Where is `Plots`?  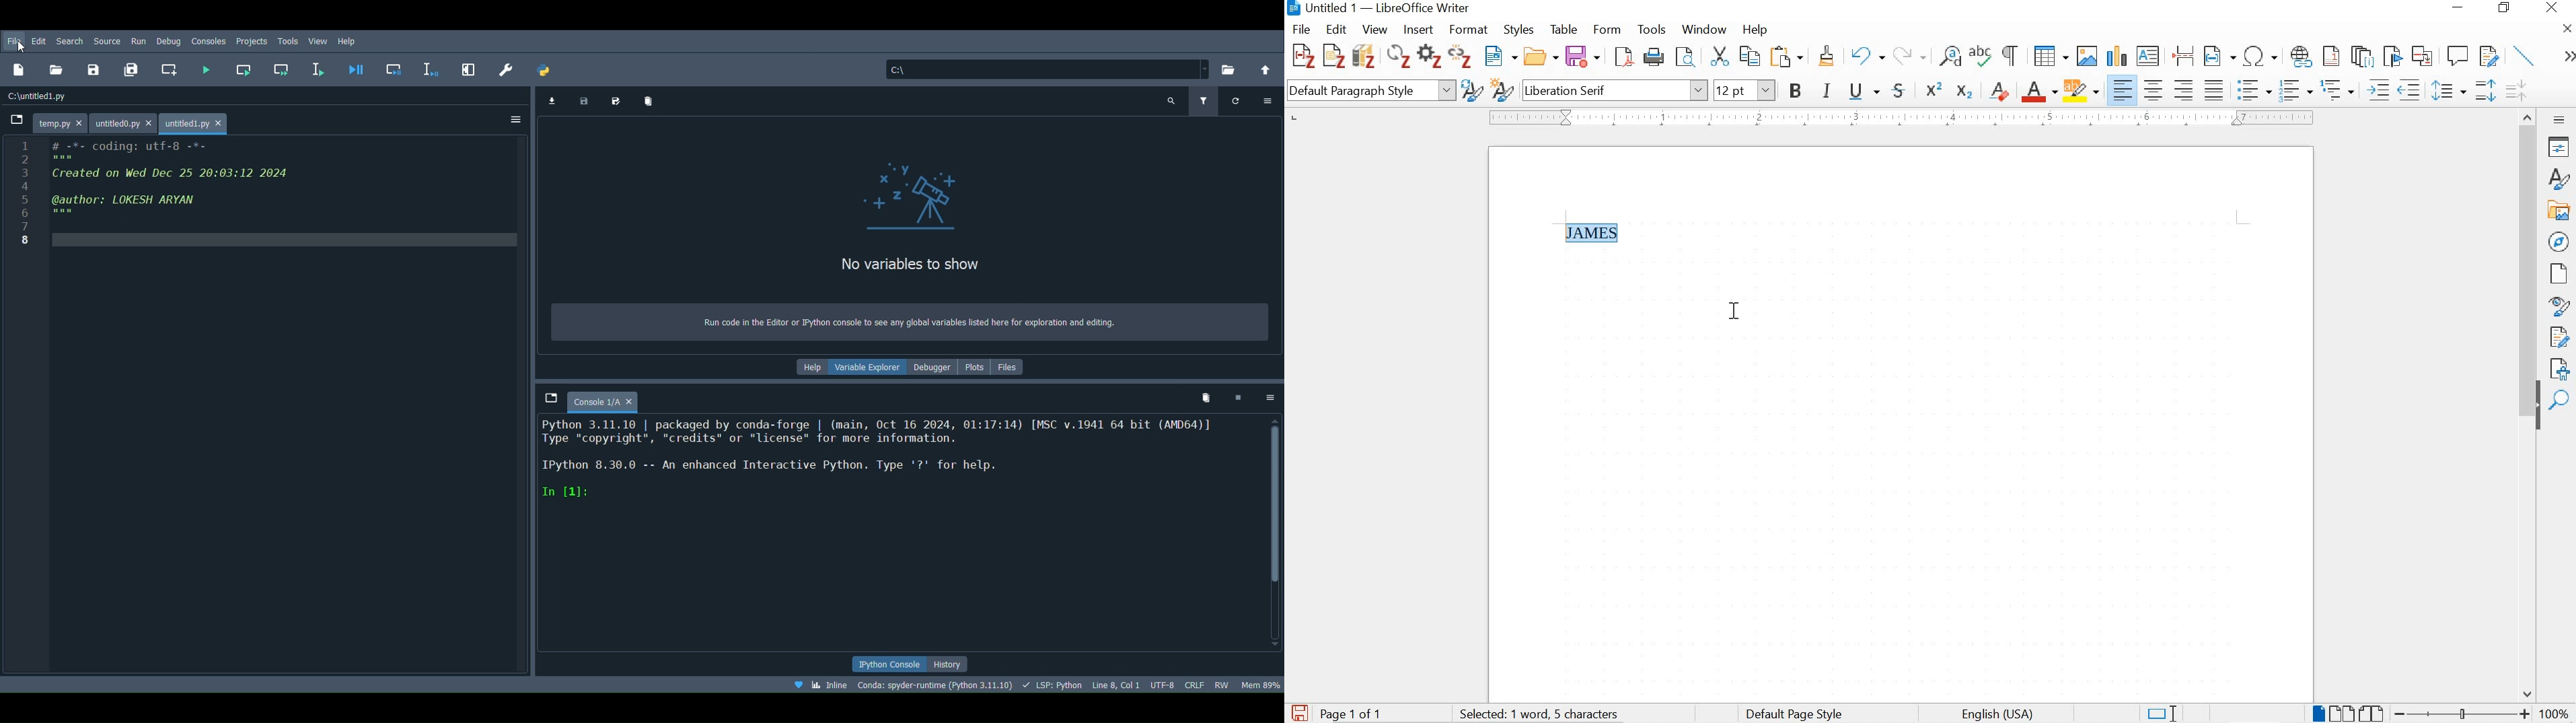
Plots is located at coordinates (975, 368).